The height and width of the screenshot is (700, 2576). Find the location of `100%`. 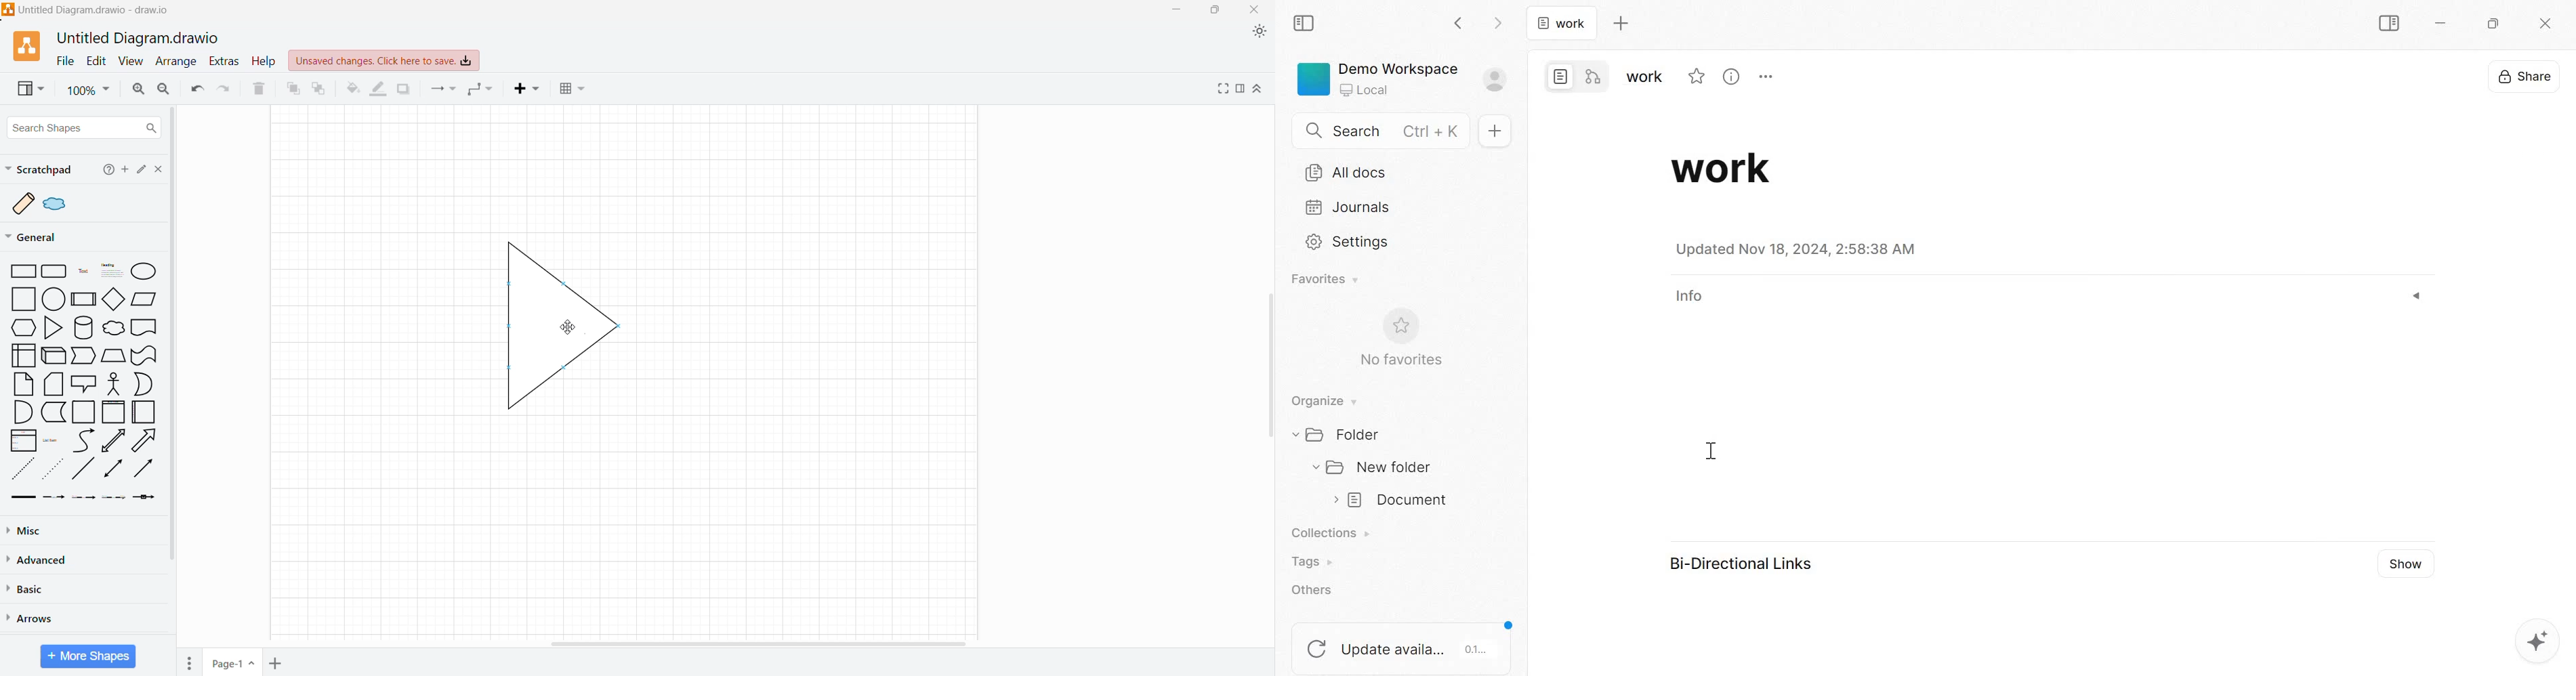

100% is located at coordinates (88, 91).